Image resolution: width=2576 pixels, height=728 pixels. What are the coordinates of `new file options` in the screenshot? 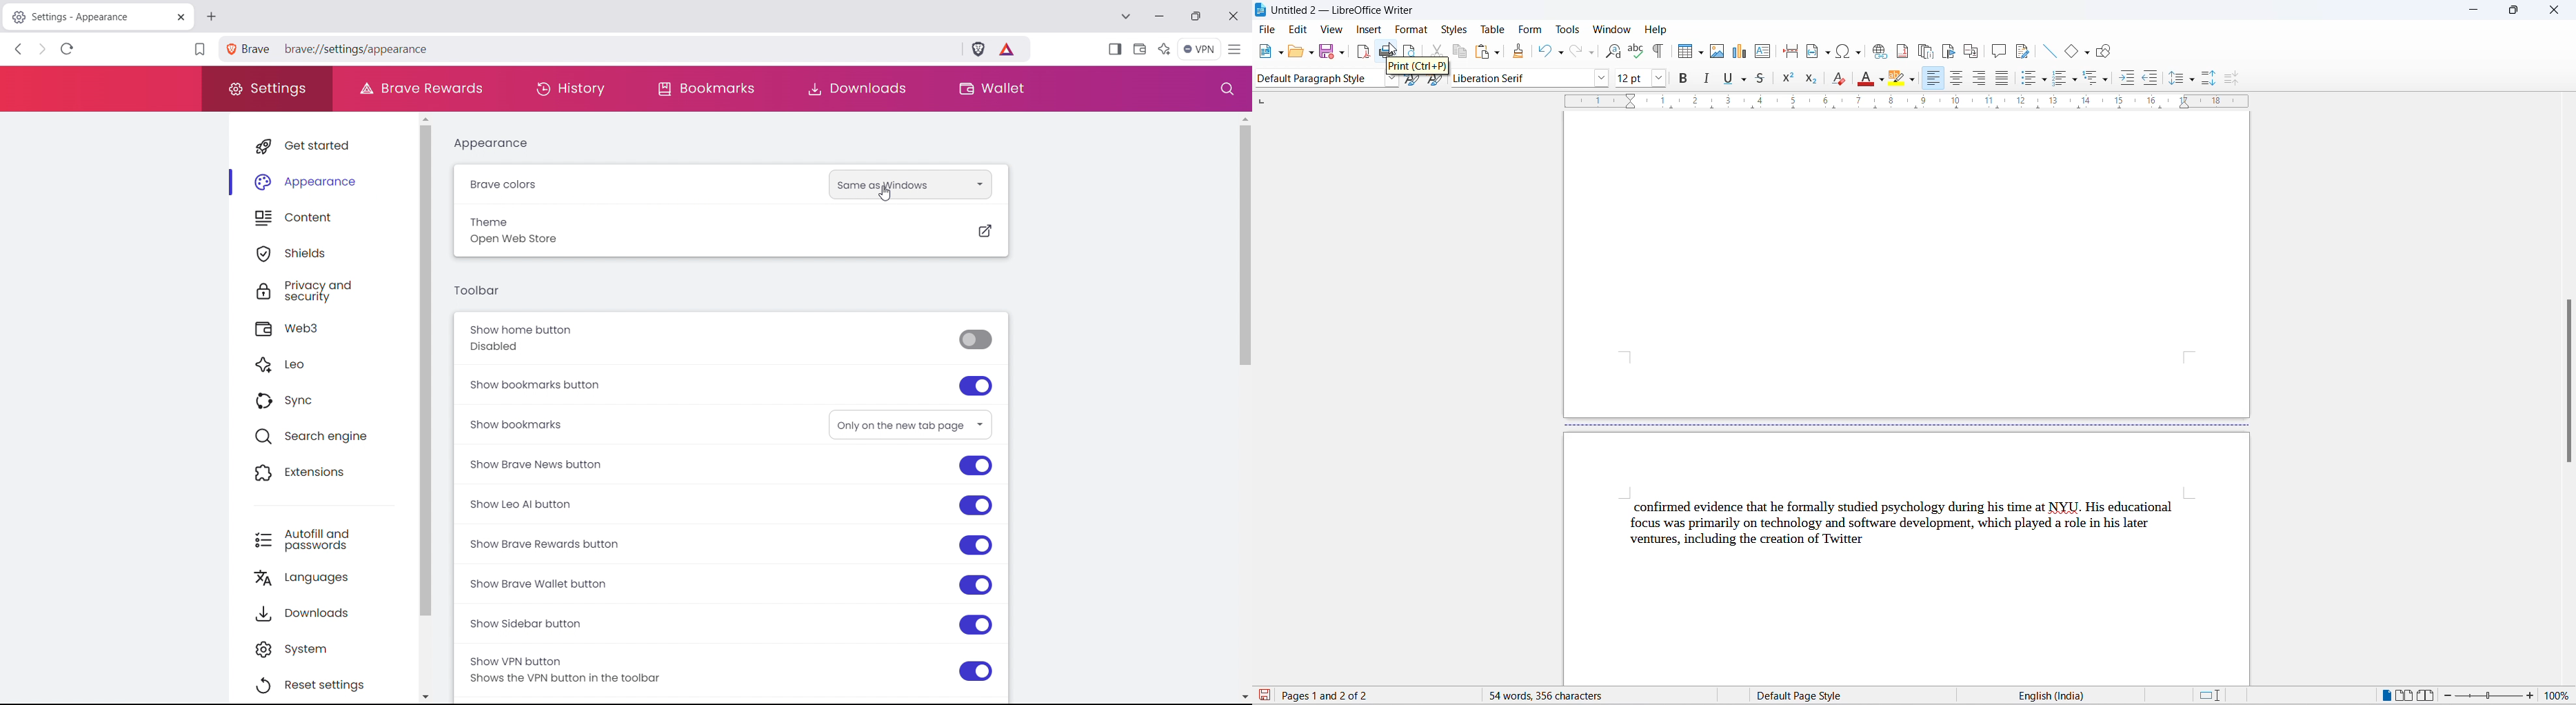 It's located at (1280, 53).